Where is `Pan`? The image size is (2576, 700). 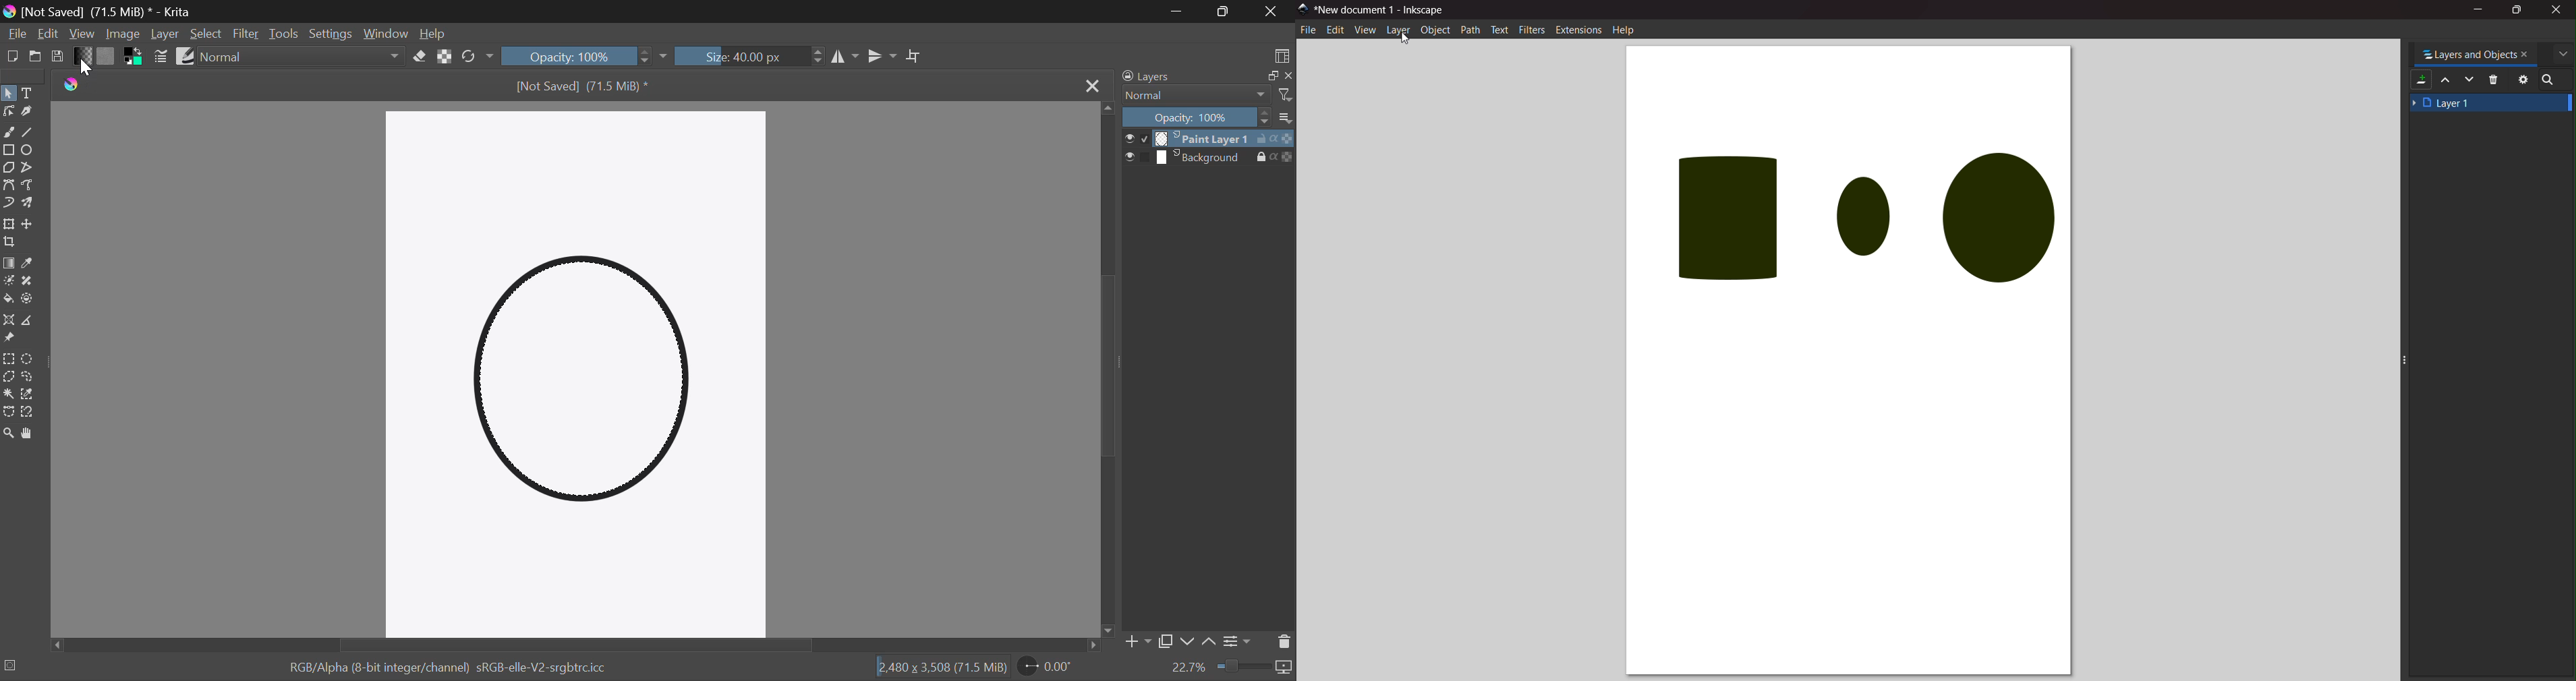
Pan is located at coordinates (30, 434).